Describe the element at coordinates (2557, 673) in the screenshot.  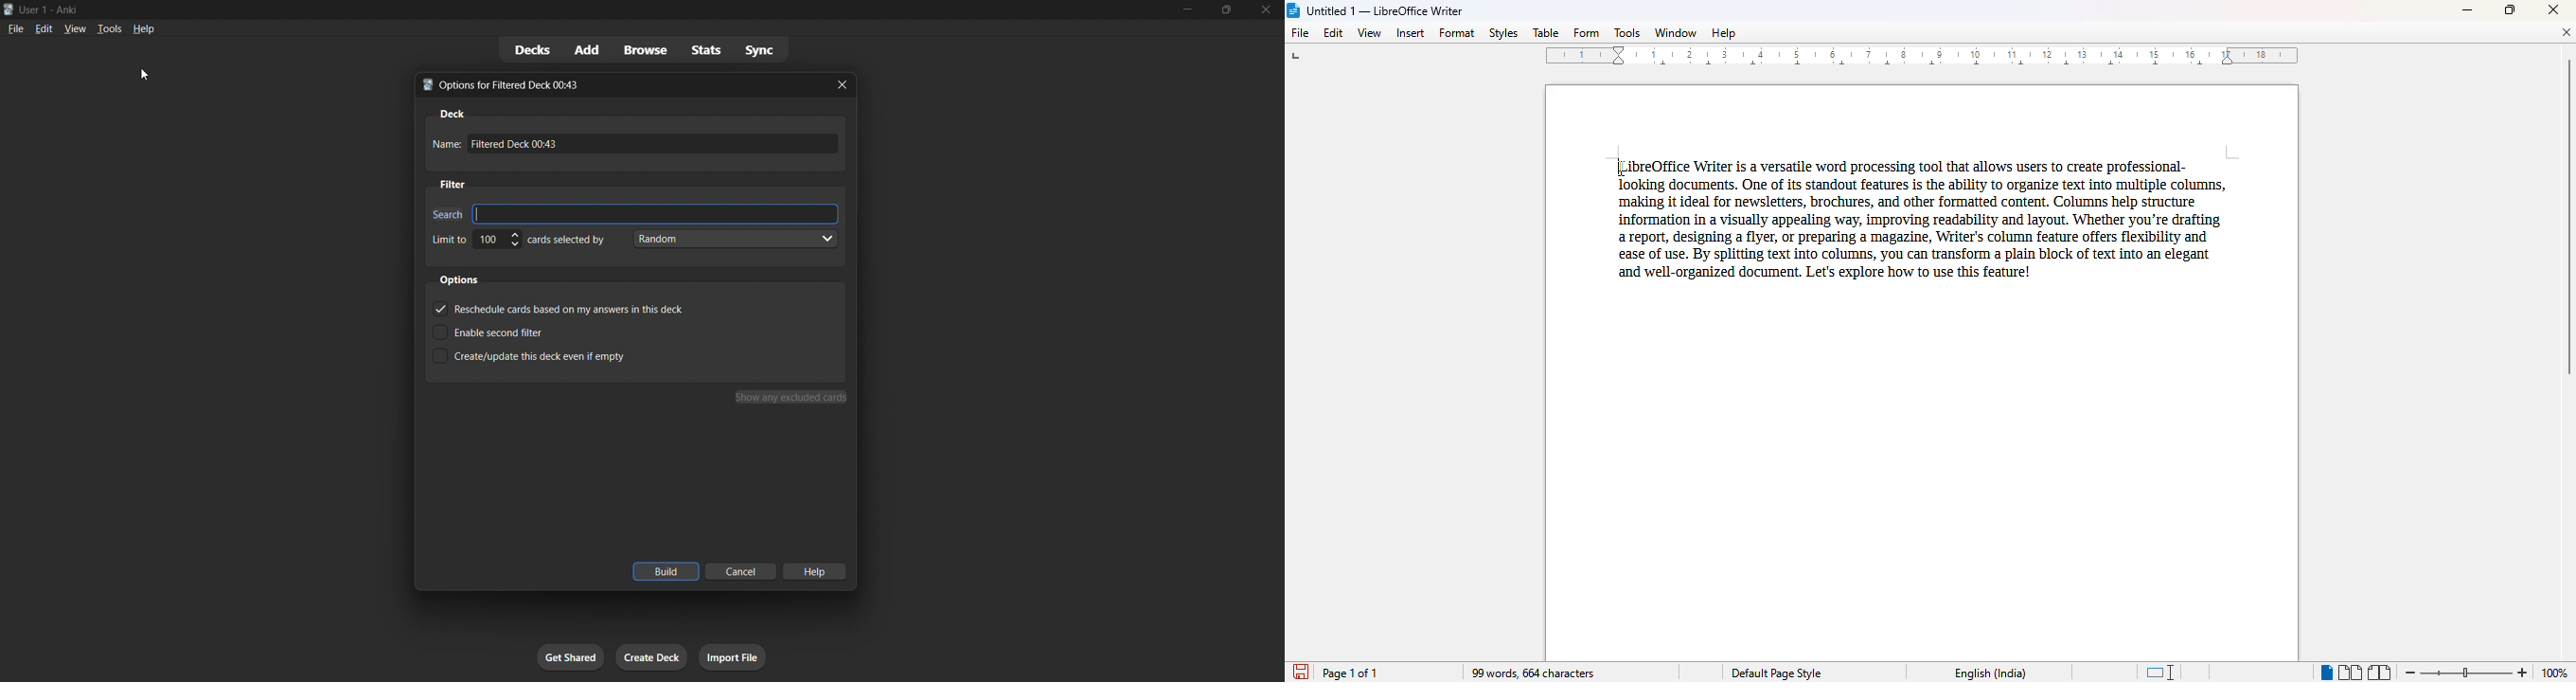
I see `100% (zoom level)` at that location.